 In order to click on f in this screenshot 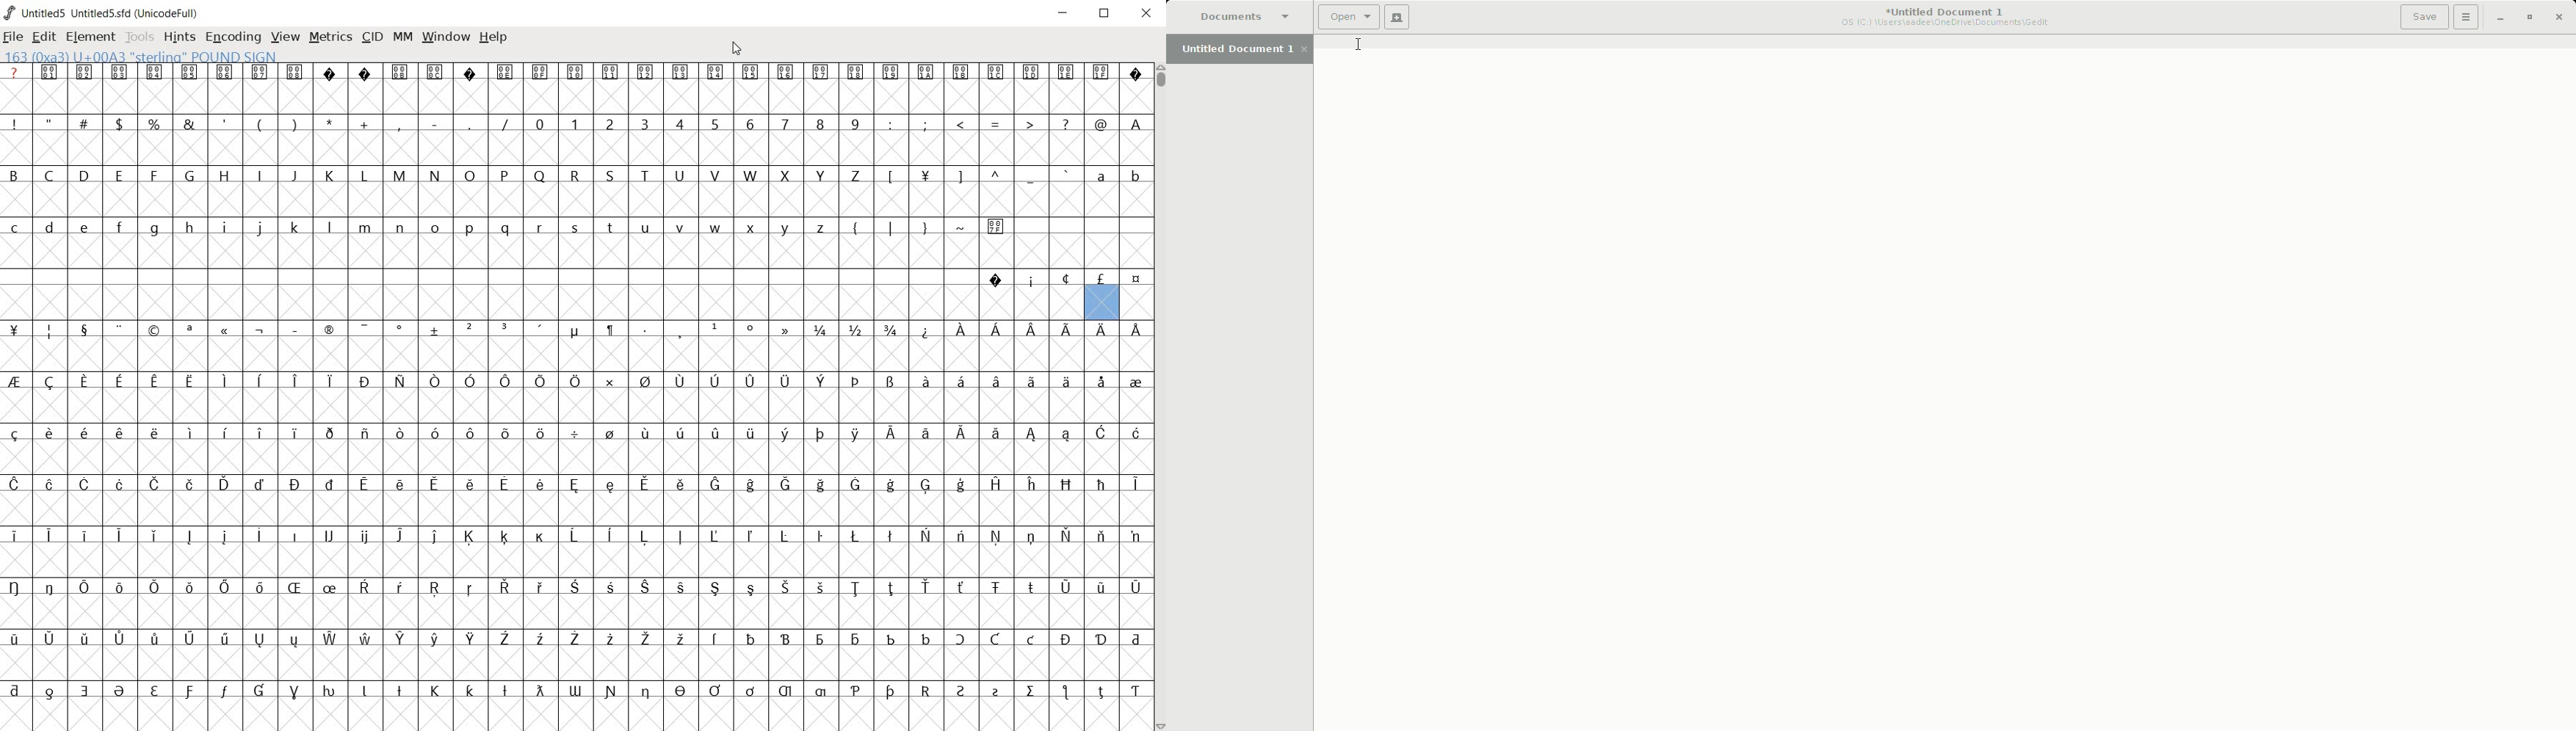, I will do `click(119, 230)`.